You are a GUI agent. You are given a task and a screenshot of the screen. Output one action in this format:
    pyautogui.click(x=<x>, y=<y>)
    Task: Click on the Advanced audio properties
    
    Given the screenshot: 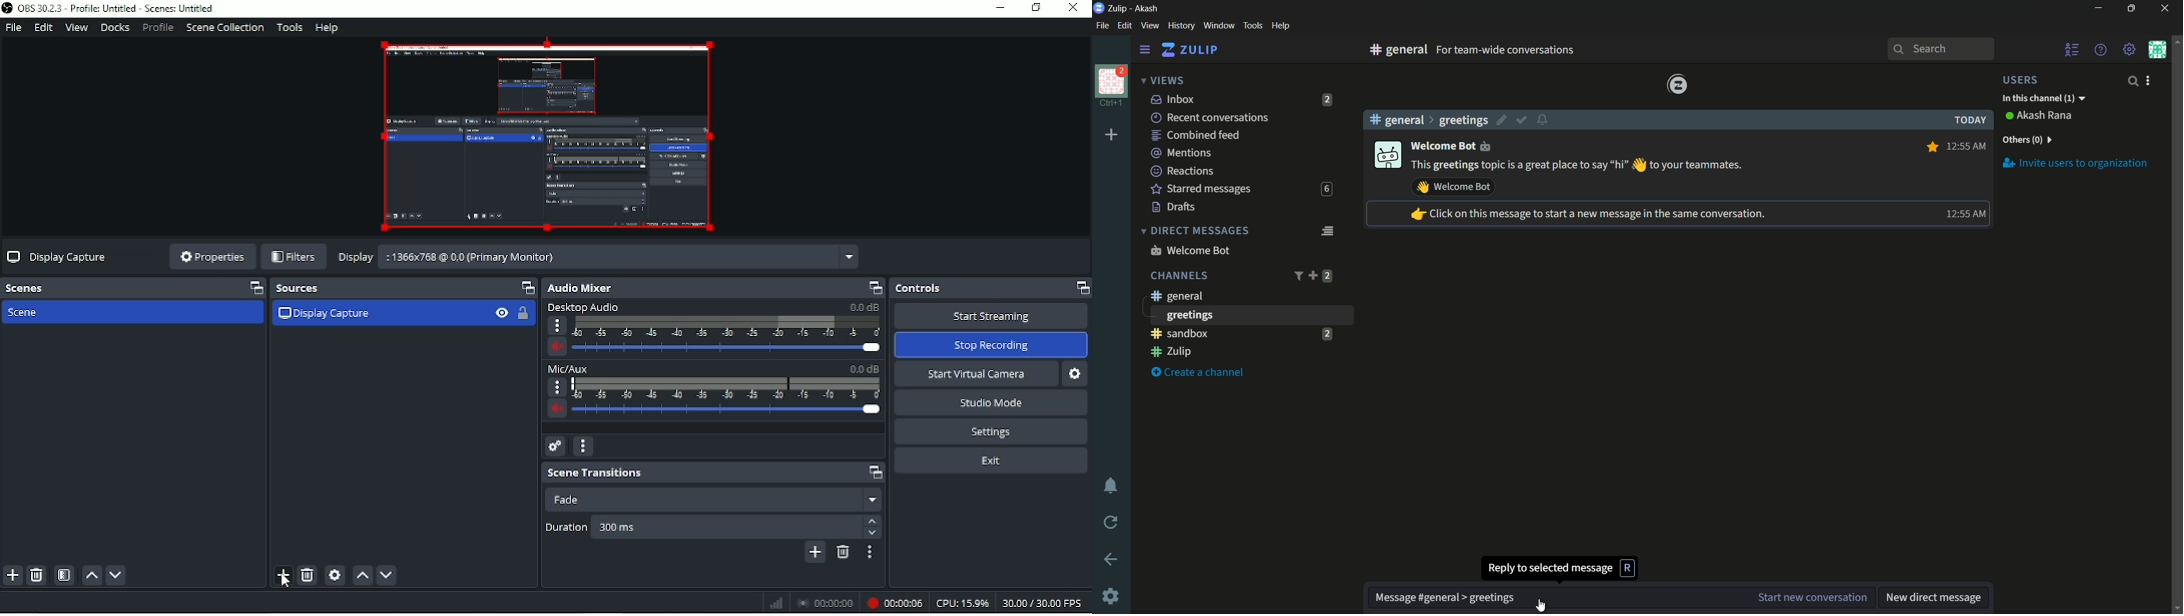 What is the action you would take?
    pyautogui.click(x=555, y=447)
    